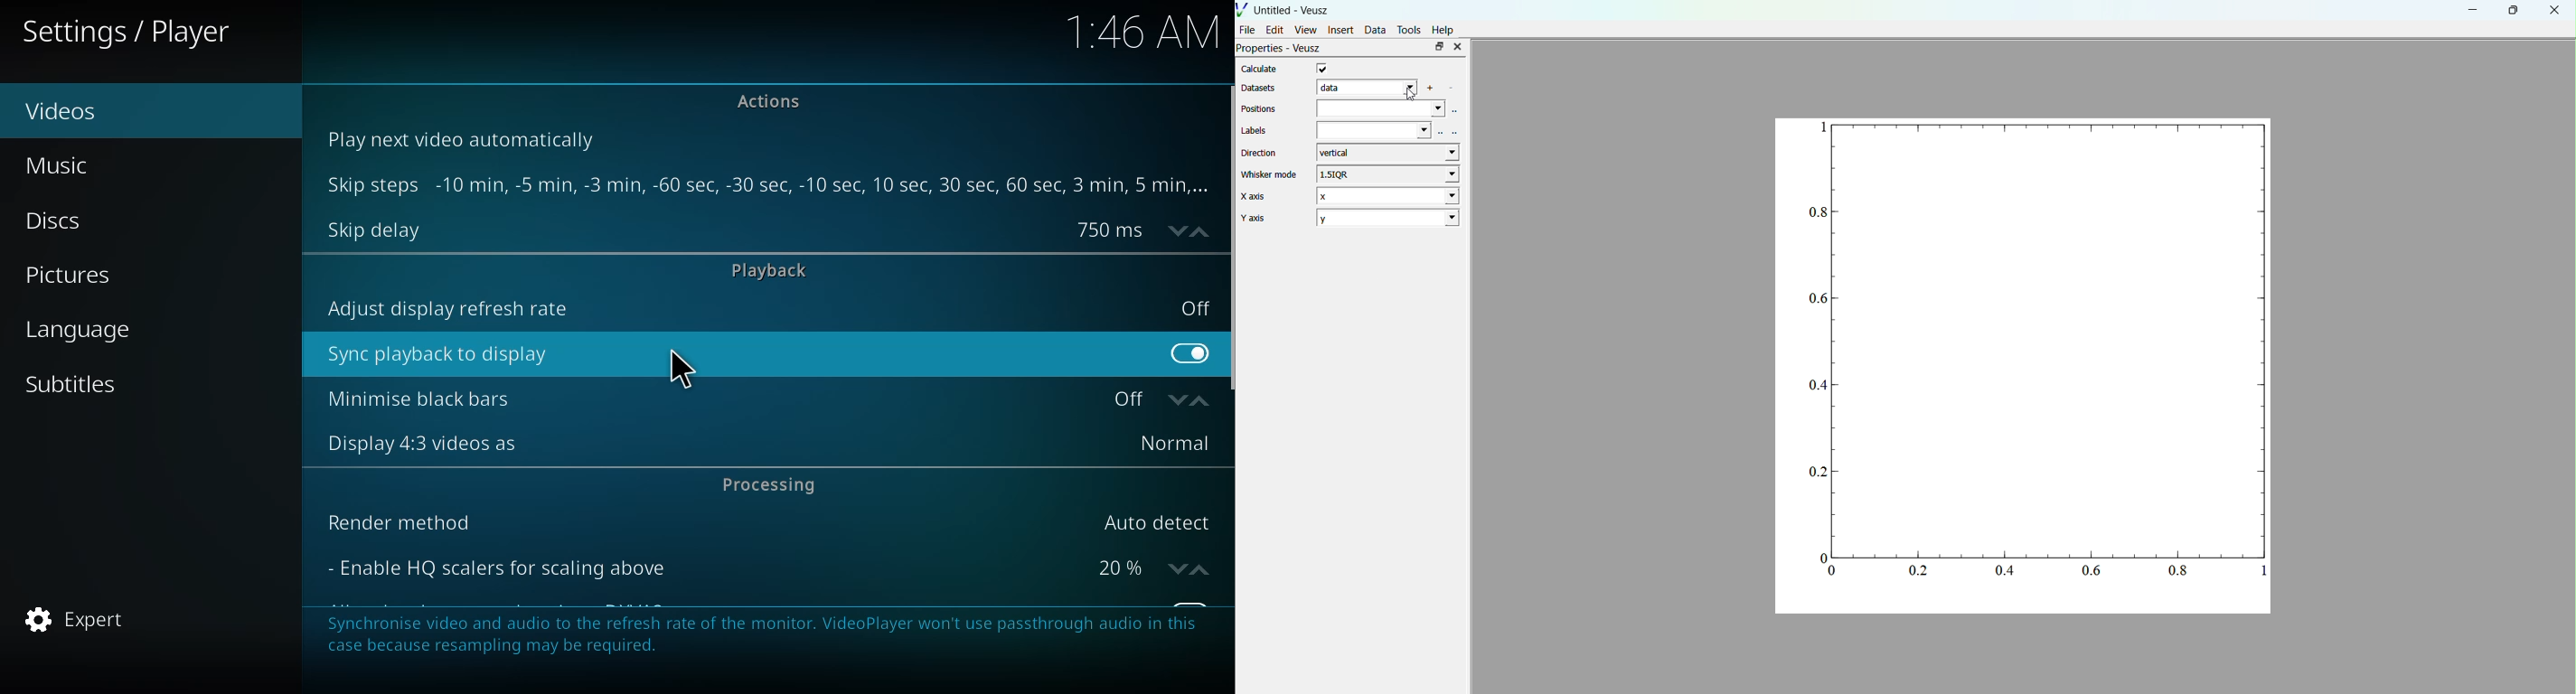 This screenshot has height=700, width=2576. Describe the element at coordinates (1305, 29) in the screenshot. I see `View` at that location.